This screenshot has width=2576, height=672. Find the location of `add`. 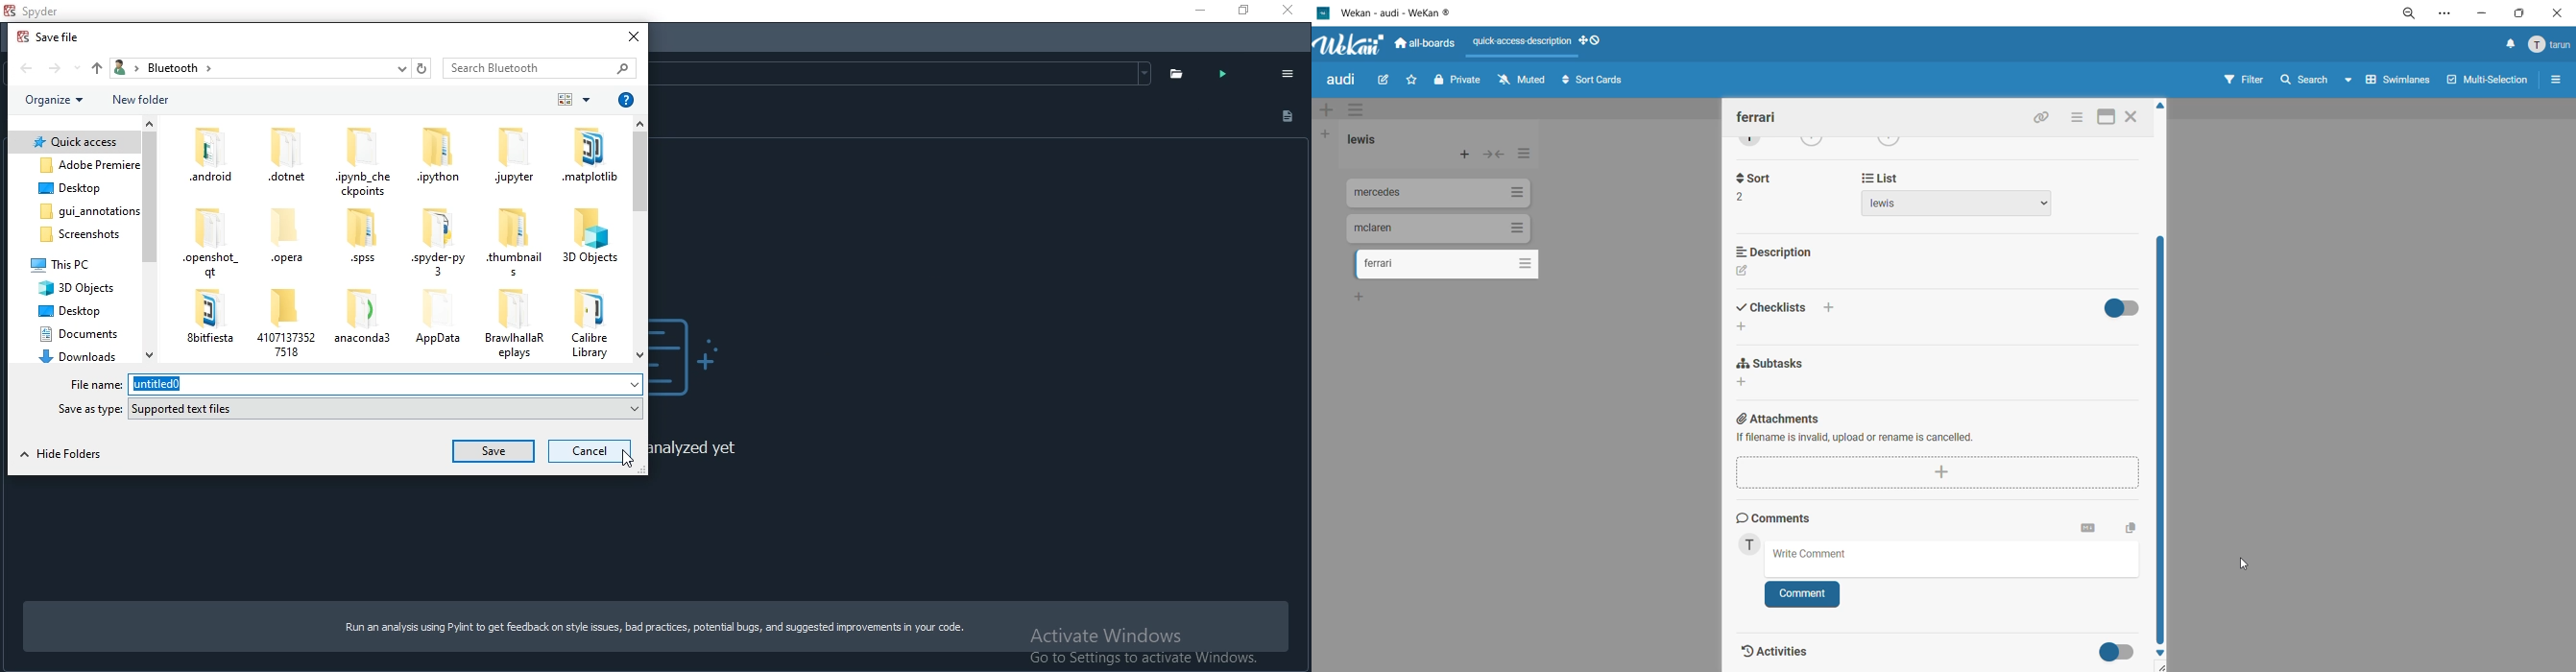

add is located at coordinates (1746, 383).